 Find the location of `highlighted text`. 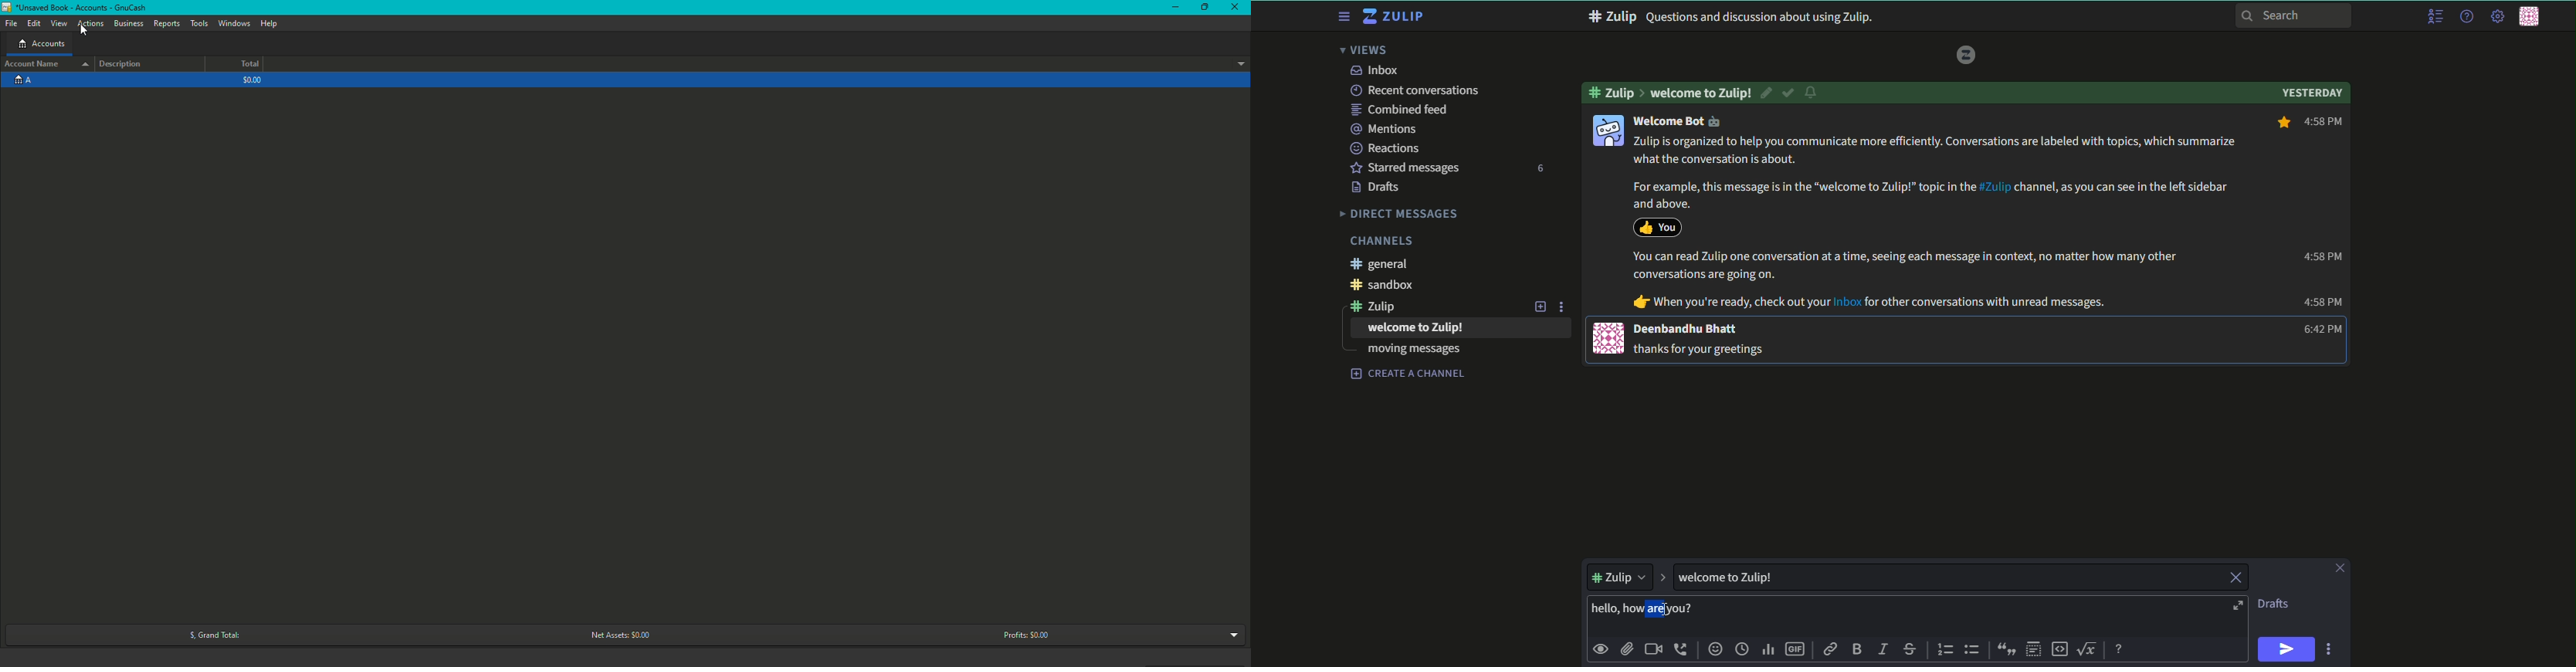

highlighted text is located at coordinates (1646, 610).